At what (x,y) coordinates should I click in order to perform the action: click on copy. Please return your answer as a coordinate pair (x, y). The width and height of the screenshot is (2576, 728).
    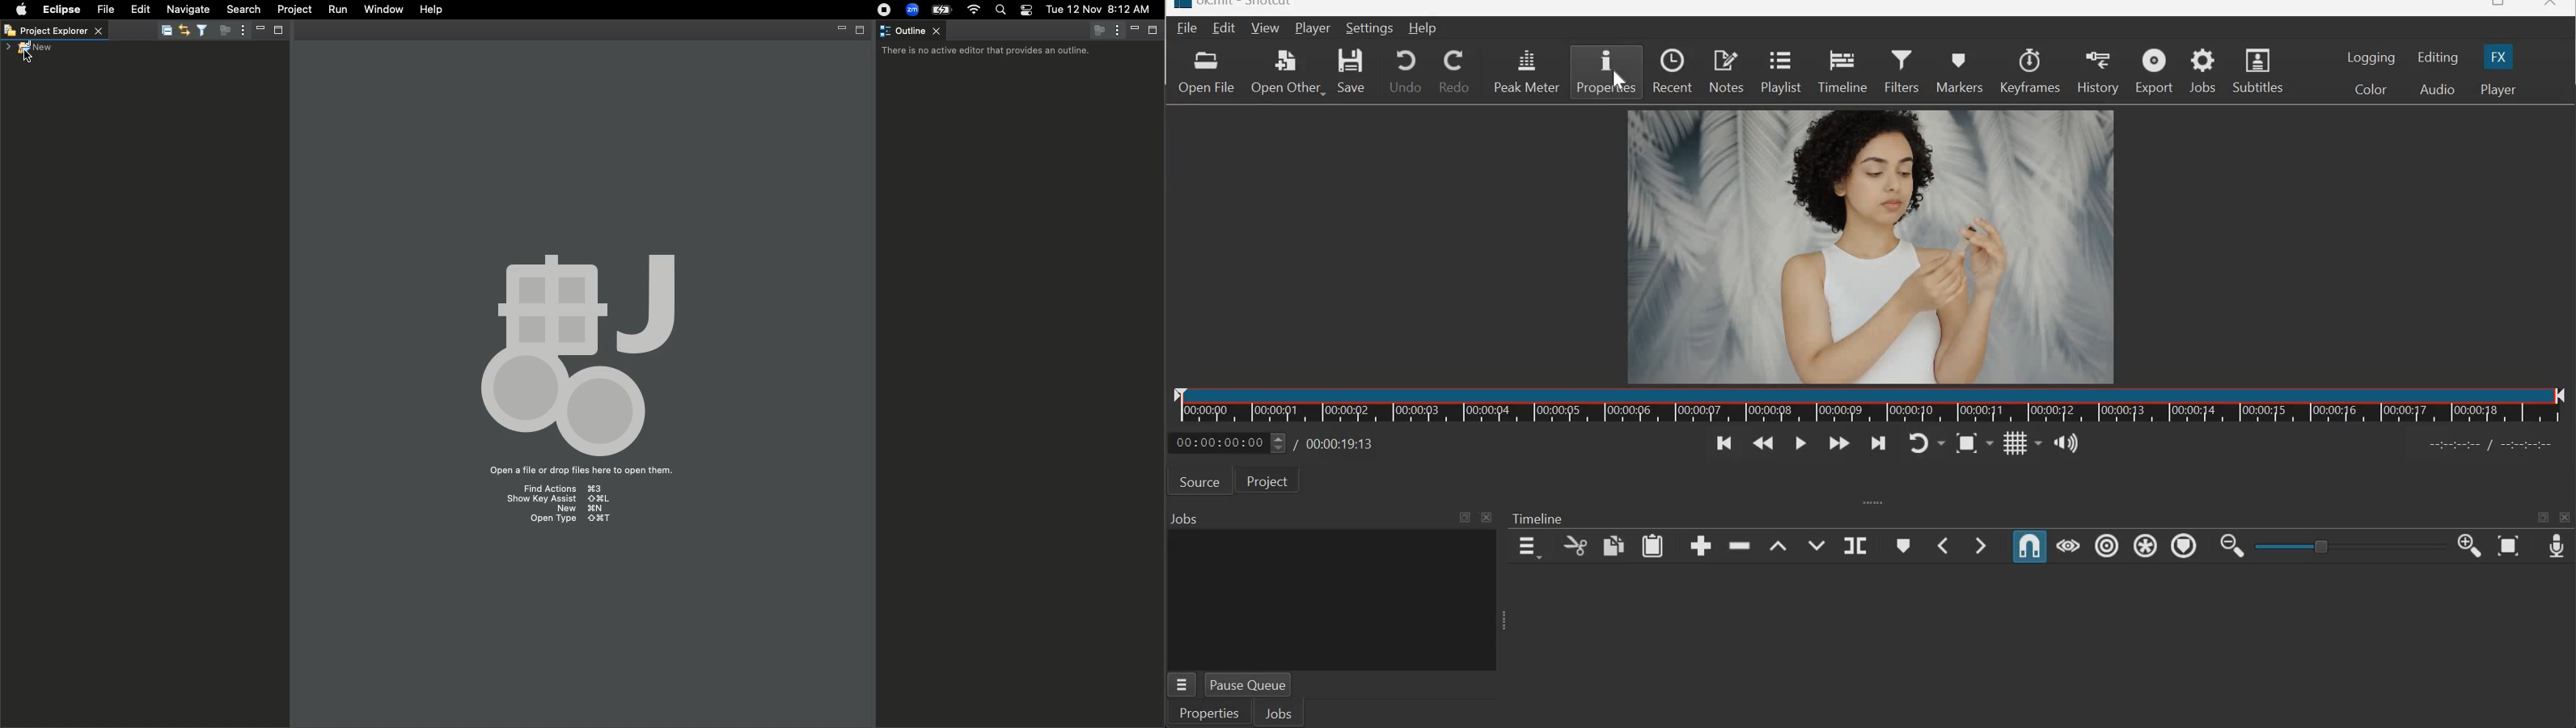
    Looking at the image, I should click on (1613, 545).